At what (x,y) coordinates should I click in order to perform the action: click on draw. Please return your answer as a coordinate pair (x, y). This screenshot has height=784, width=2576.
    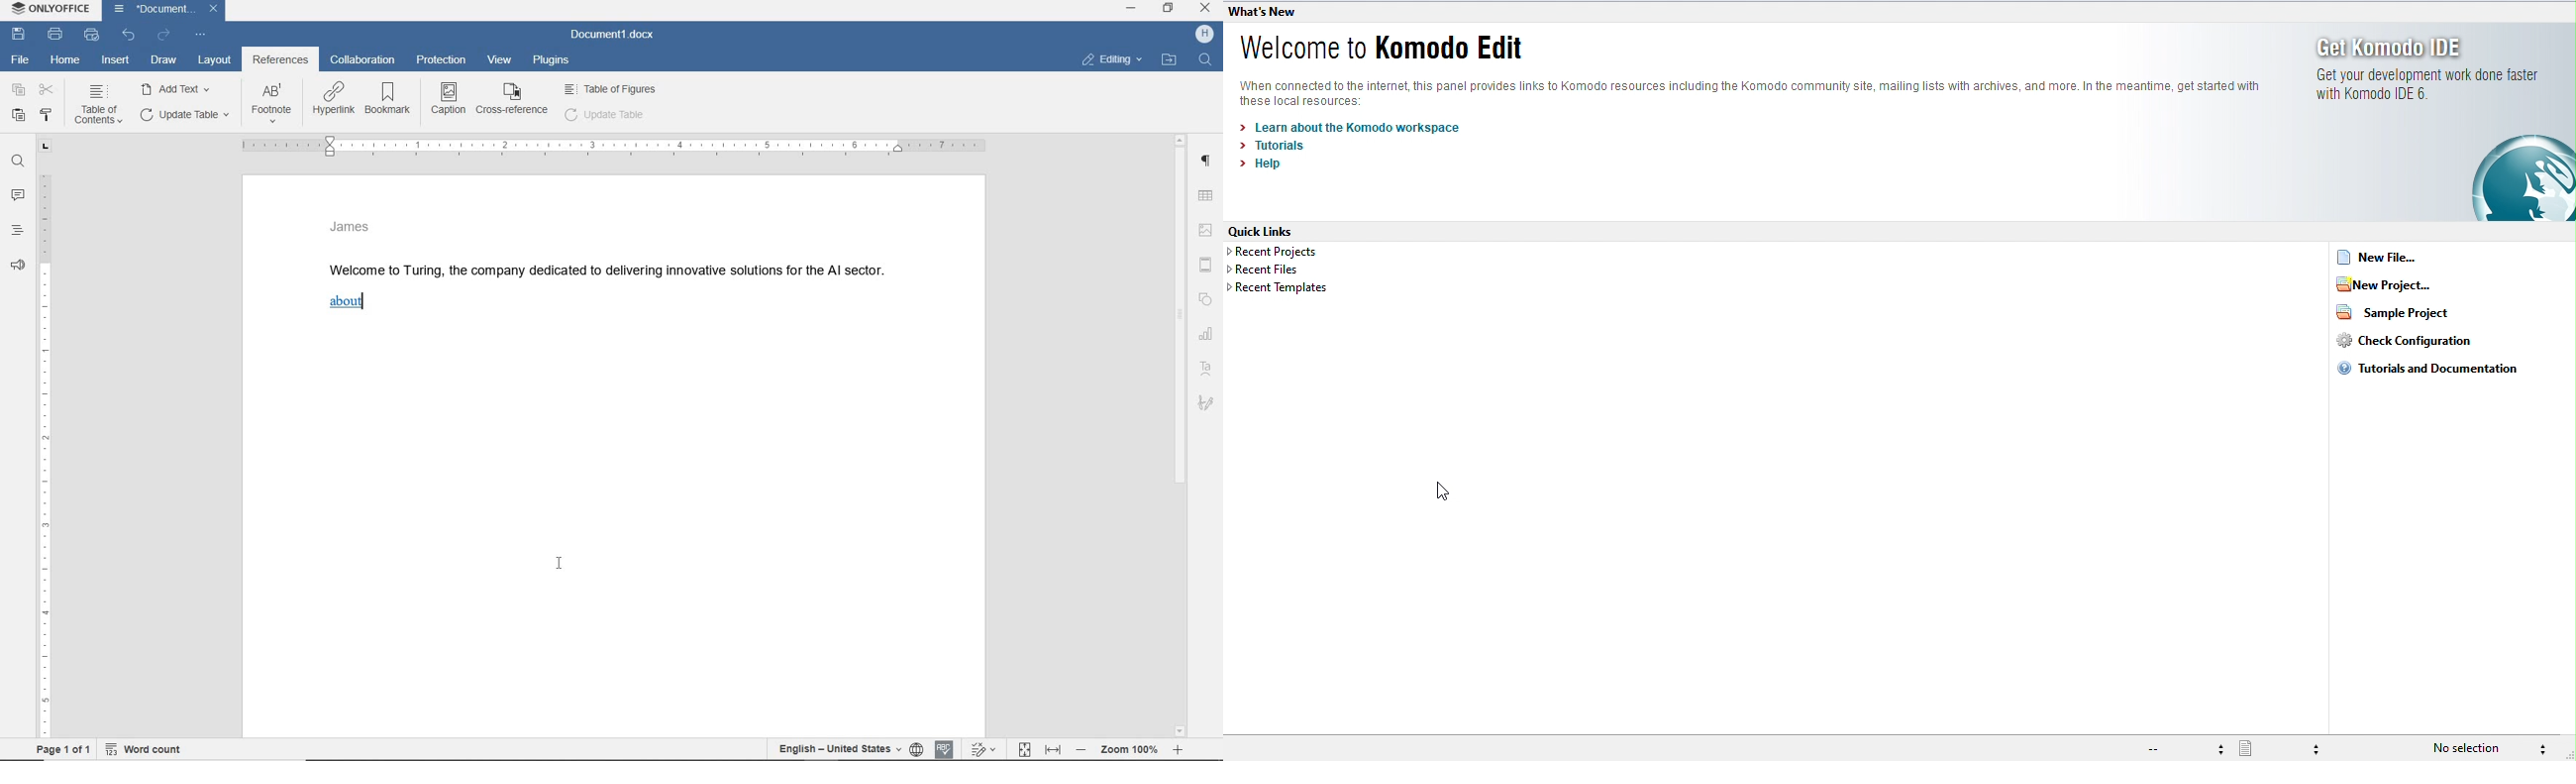
    Looking at the image, I should click on (165, 61).